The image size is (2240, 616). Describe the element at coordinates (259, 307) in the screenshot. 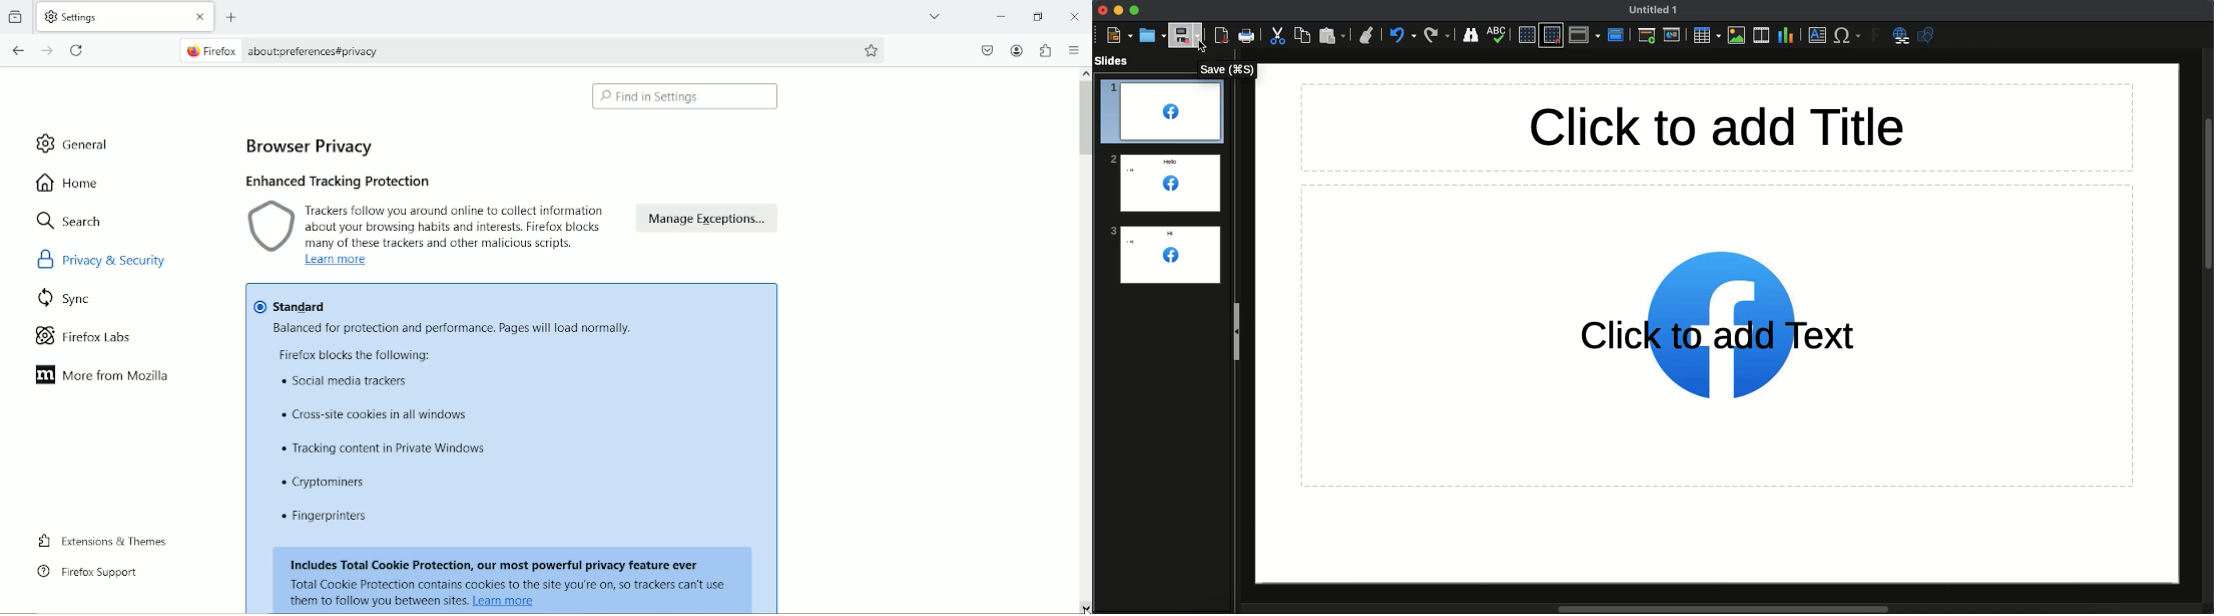

I see `checkbox` at that location.